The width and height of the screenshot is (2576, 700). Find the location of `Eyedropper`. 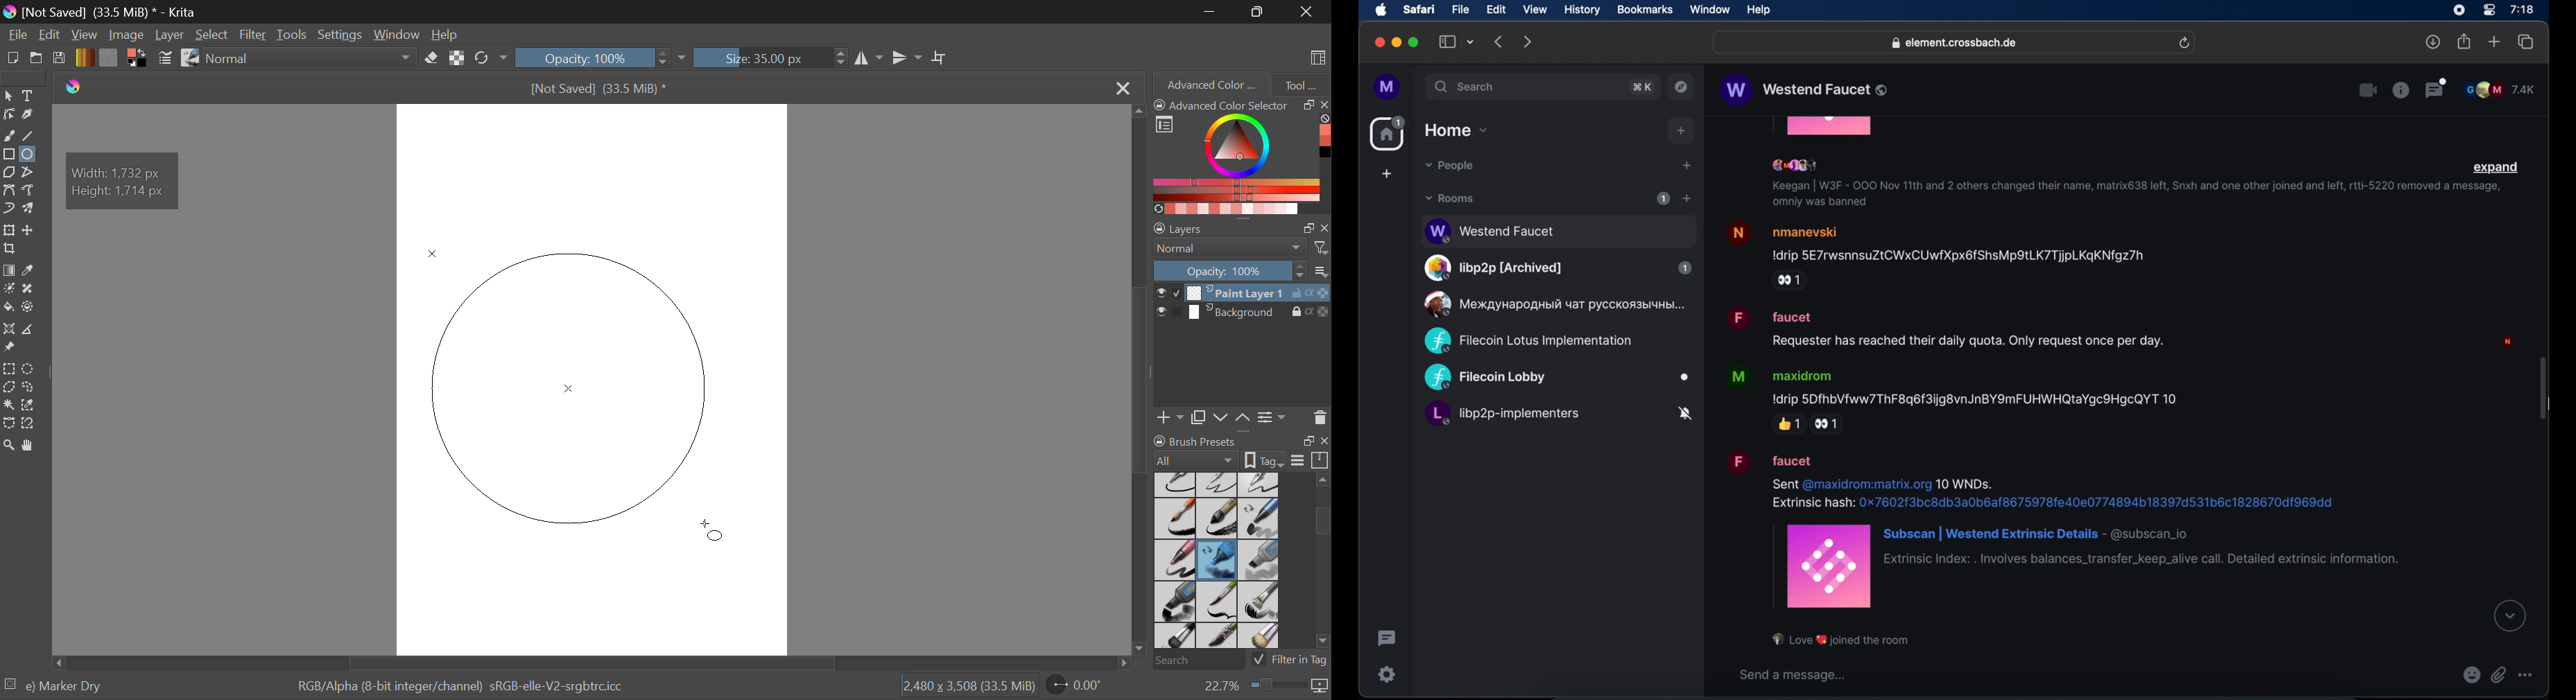

Eyedropper is located at coordinates (32, 271).